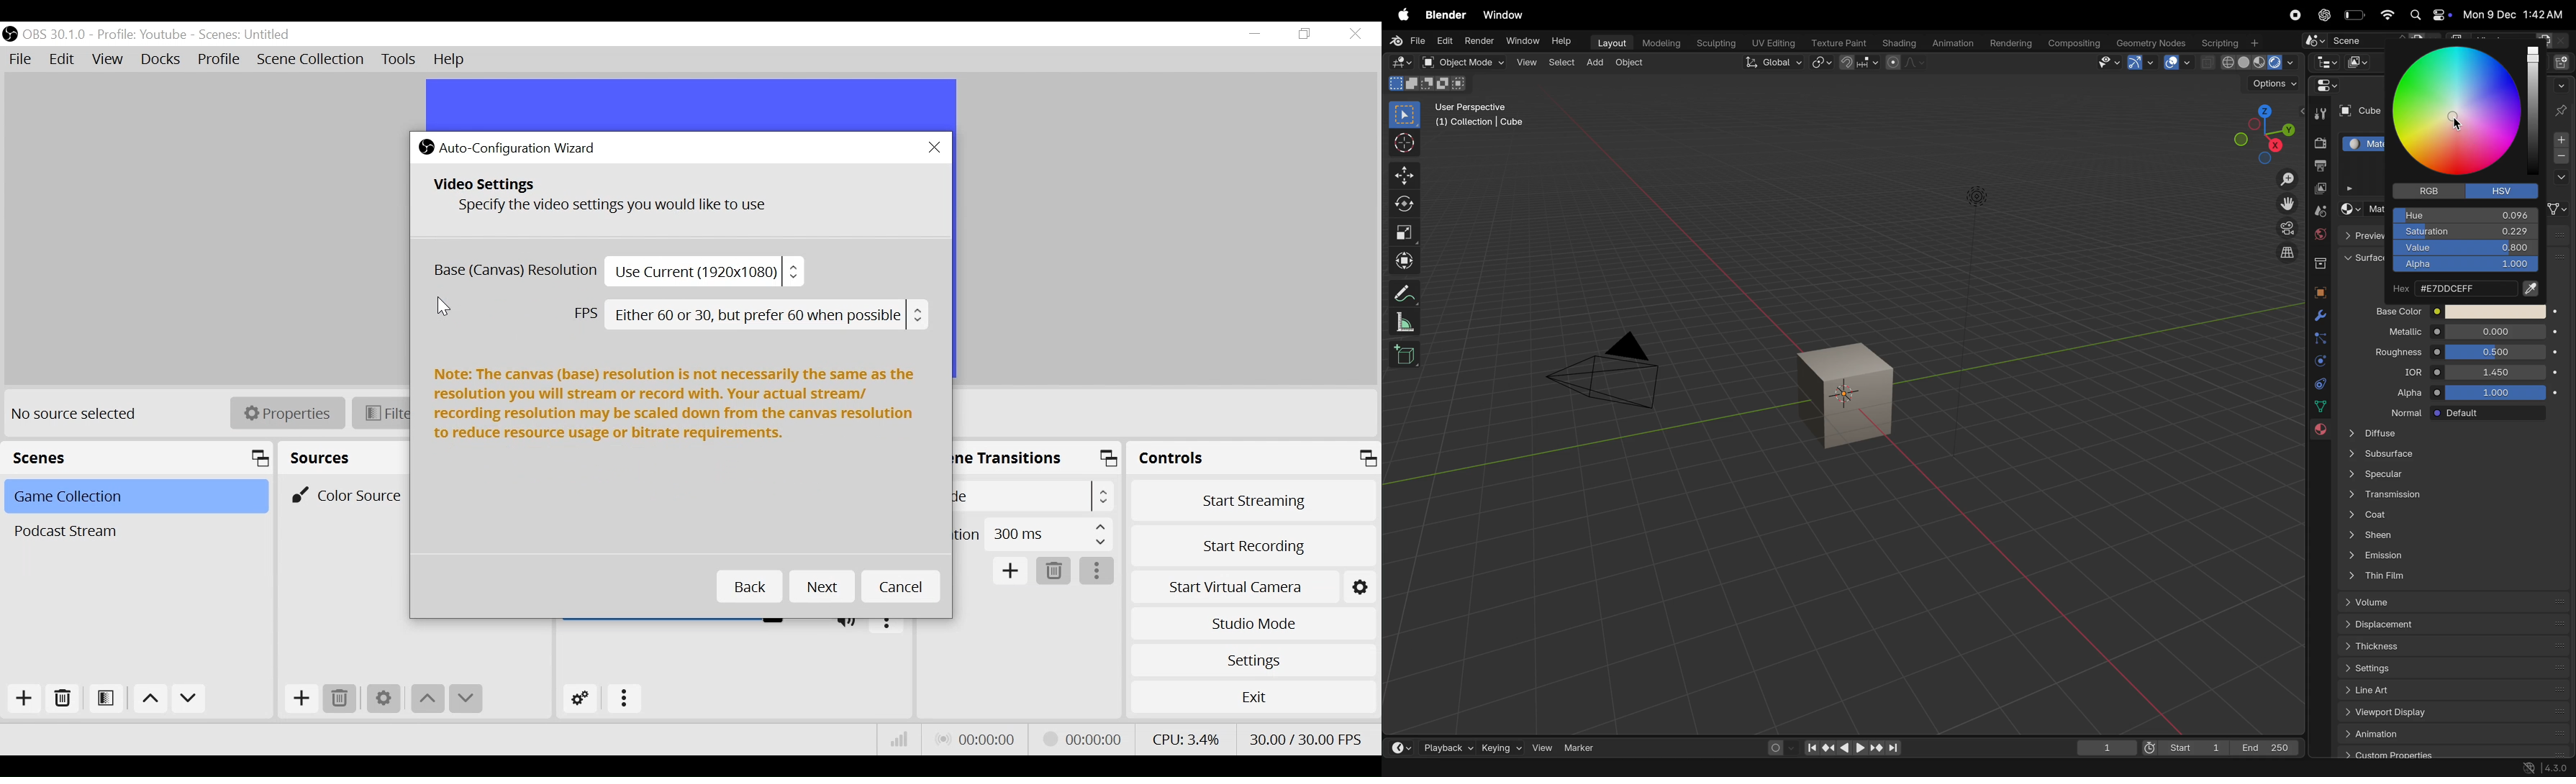 This screenshot has width=2576, height=784. Describe the element at coordinates (1562, 40) in the screenshot. I see `Help` at that location.